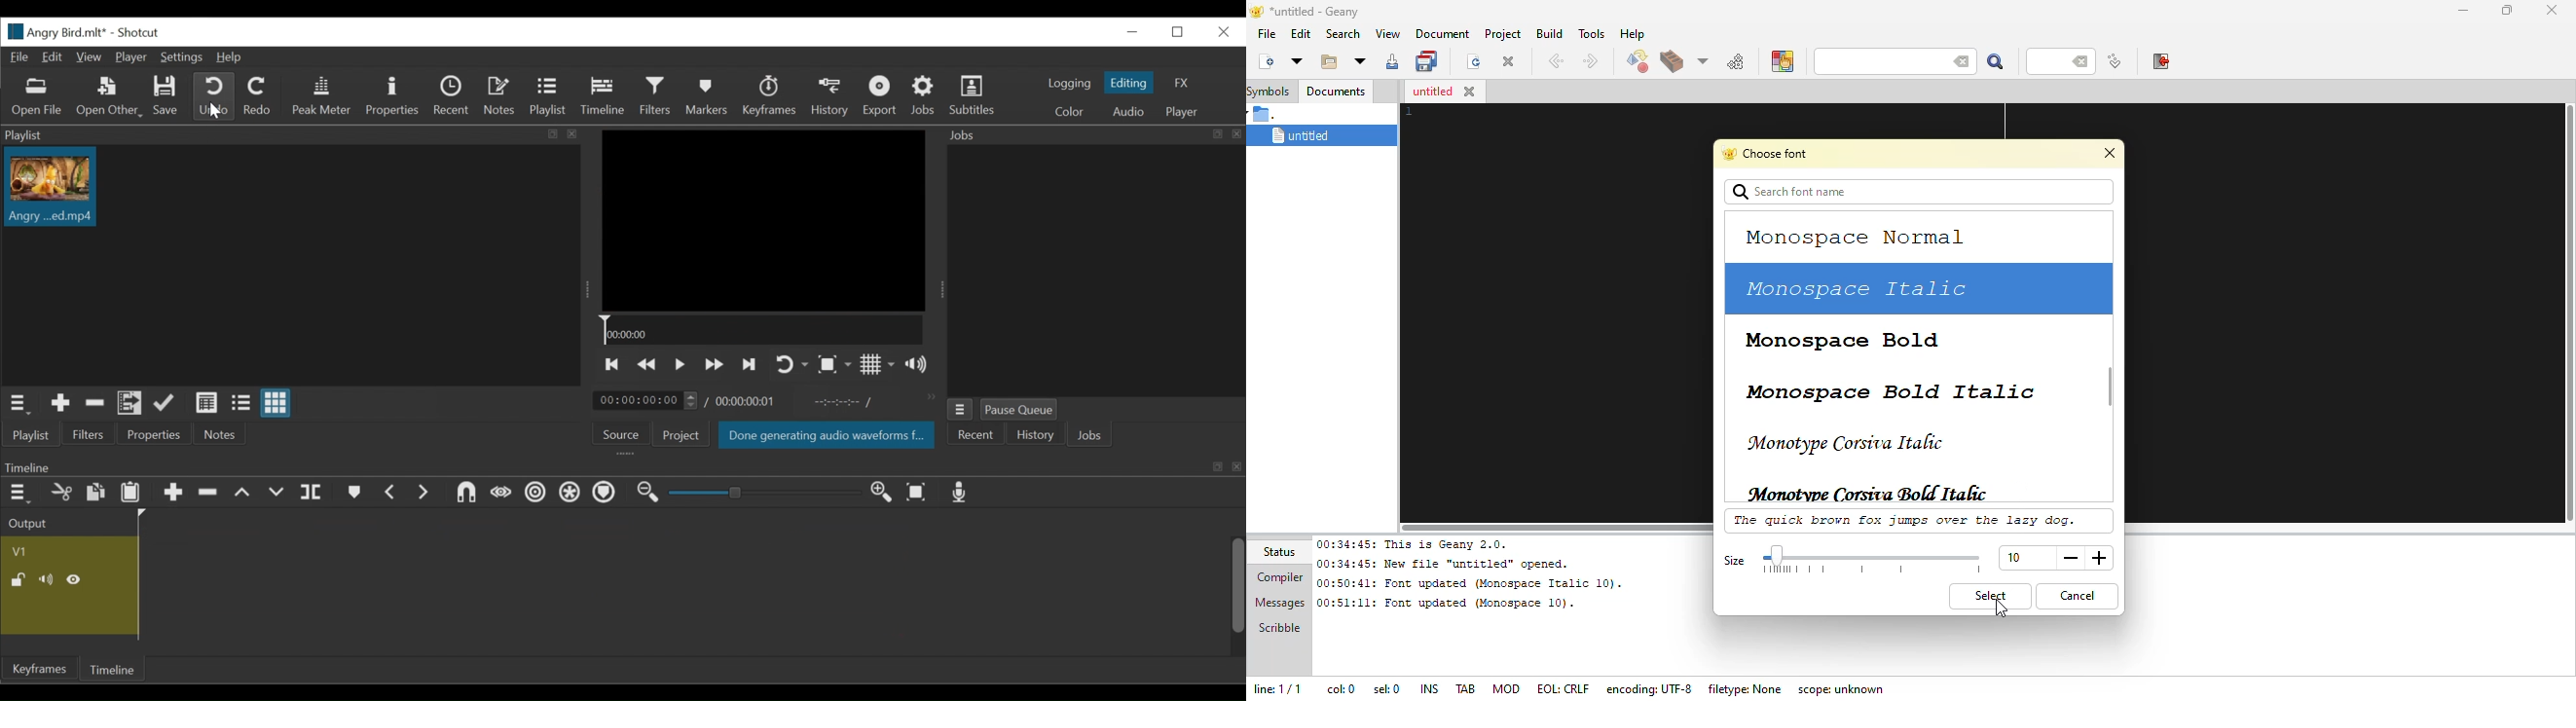 Image resolution: width=2576 pixels, height=728 pixels. I want to click on Output, so click(36, 524).